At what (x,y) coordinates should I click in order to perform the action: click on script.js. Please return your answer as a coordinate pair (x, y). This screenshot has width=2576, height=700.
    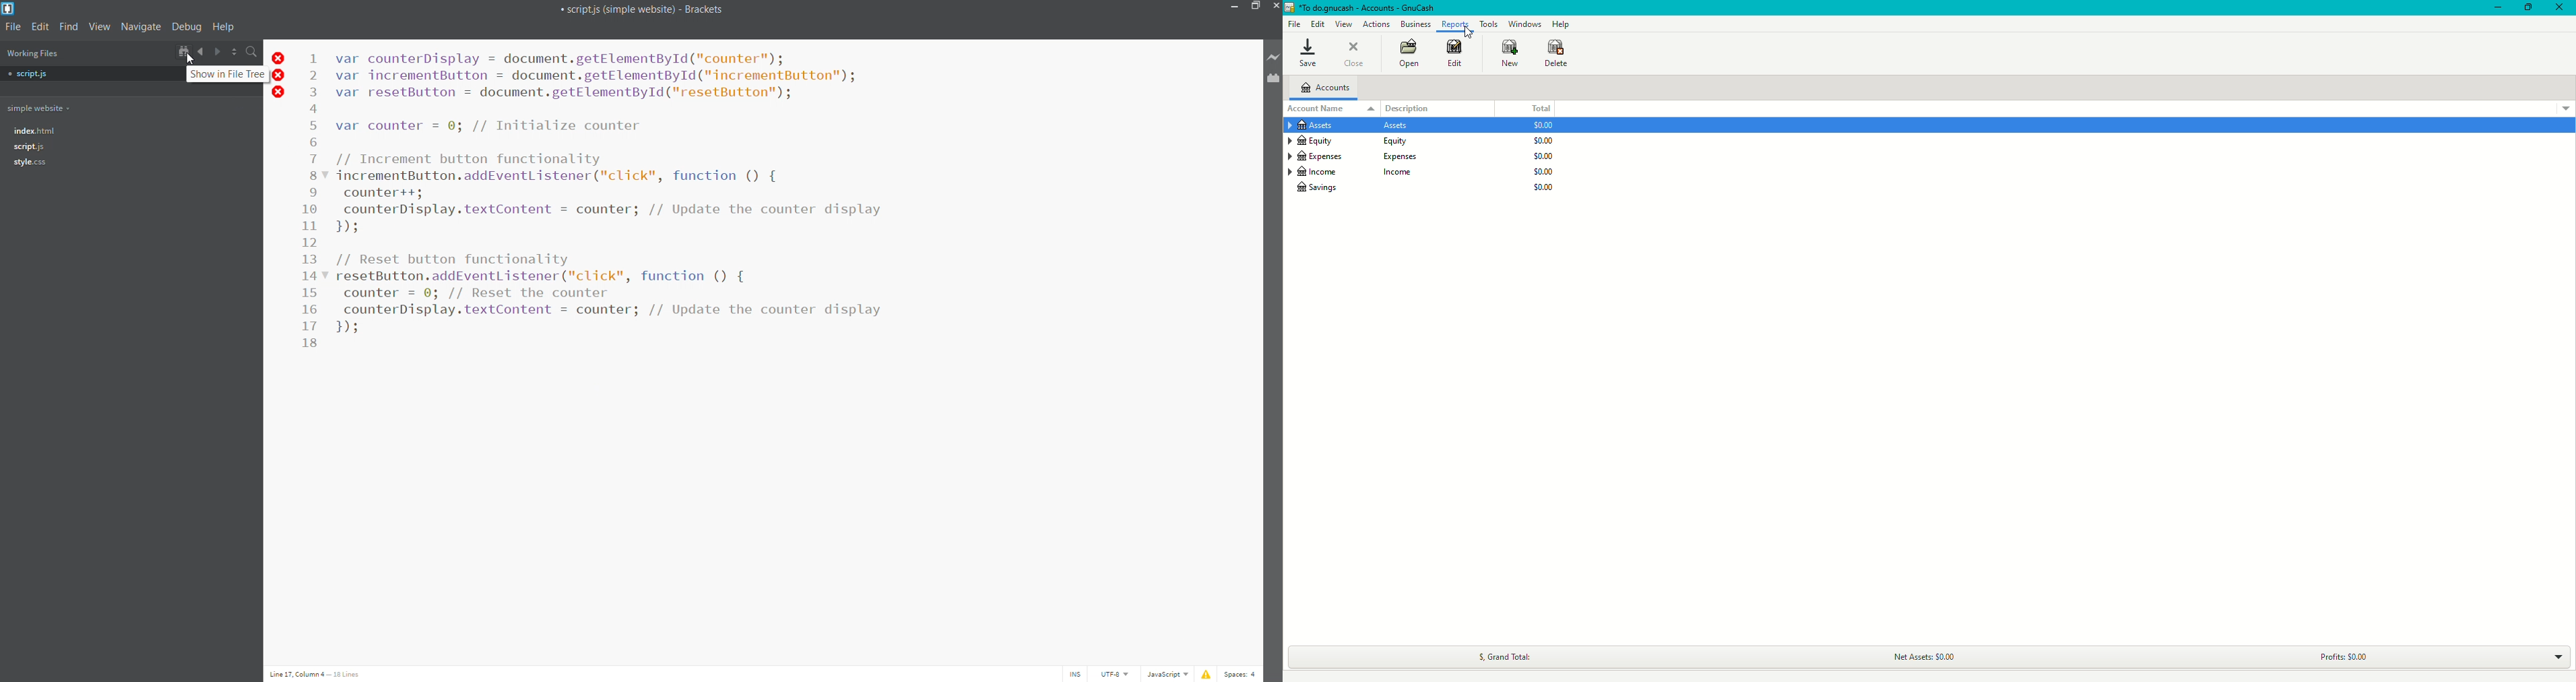
    Looking at the image, I should click on (39, 73).